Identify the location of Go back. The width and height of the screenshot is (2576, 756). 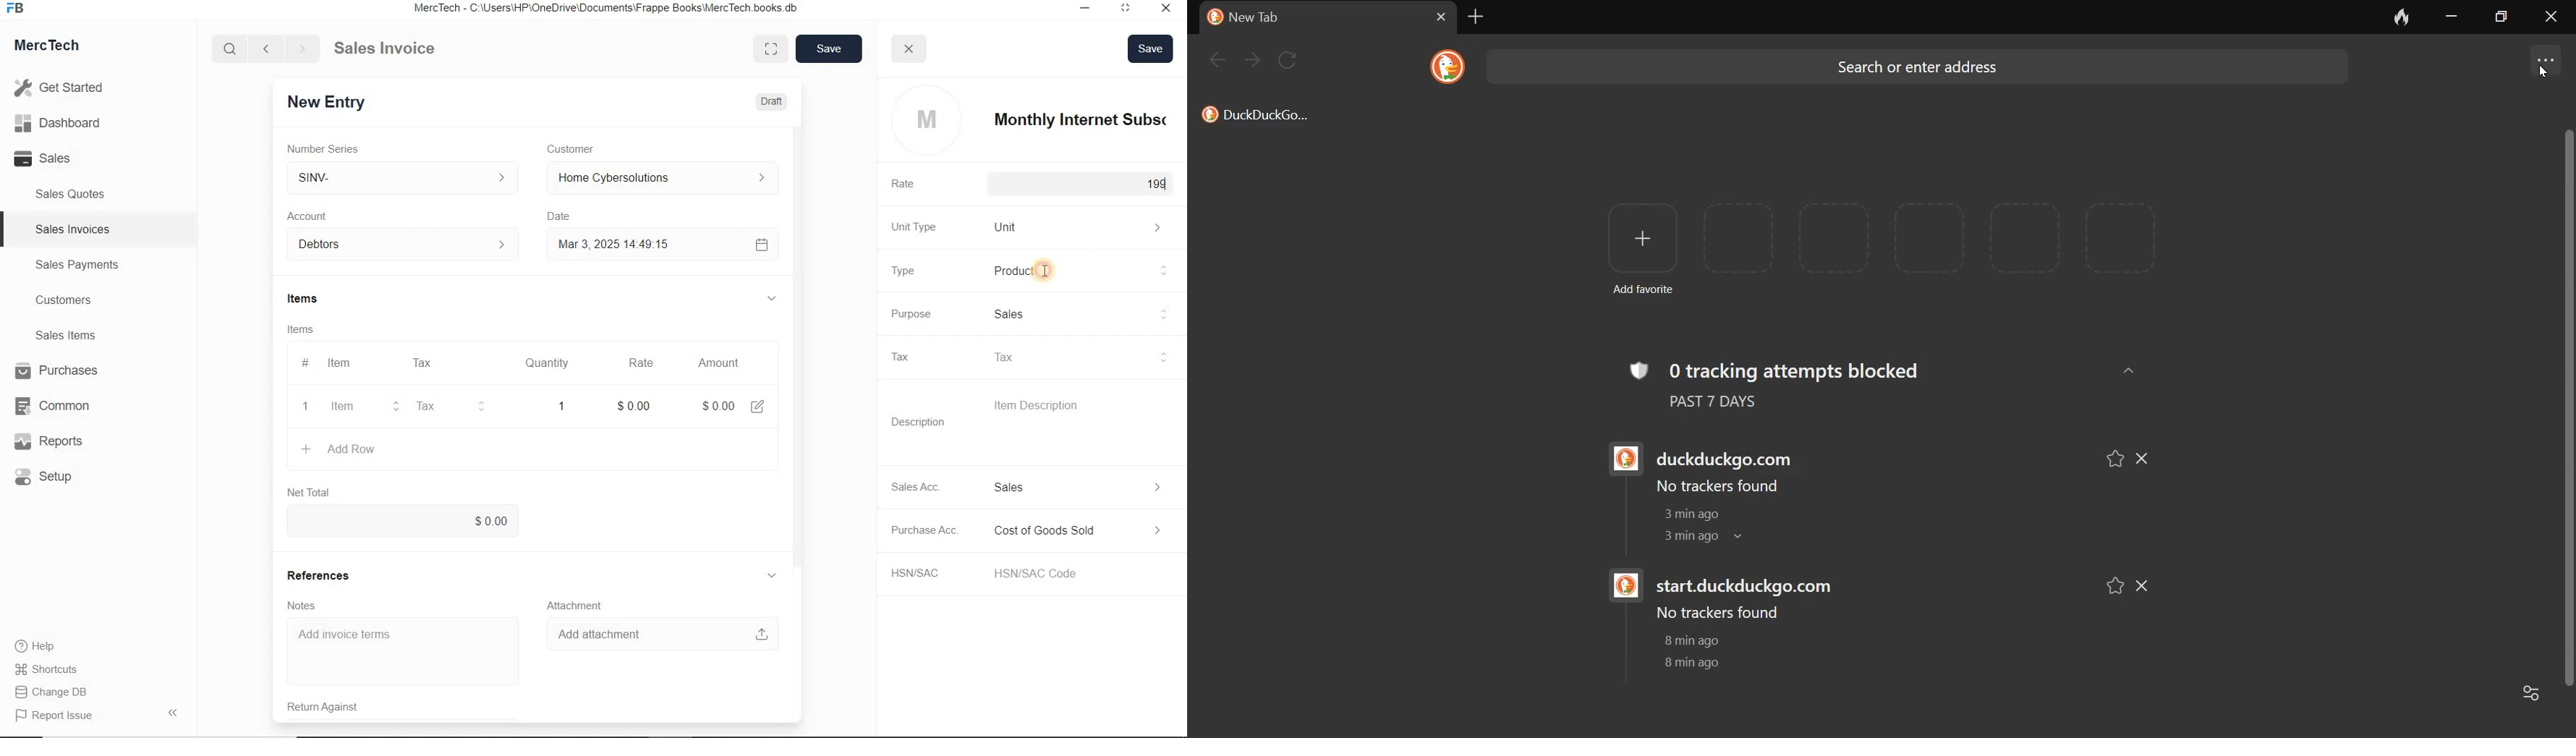
(268, 49).